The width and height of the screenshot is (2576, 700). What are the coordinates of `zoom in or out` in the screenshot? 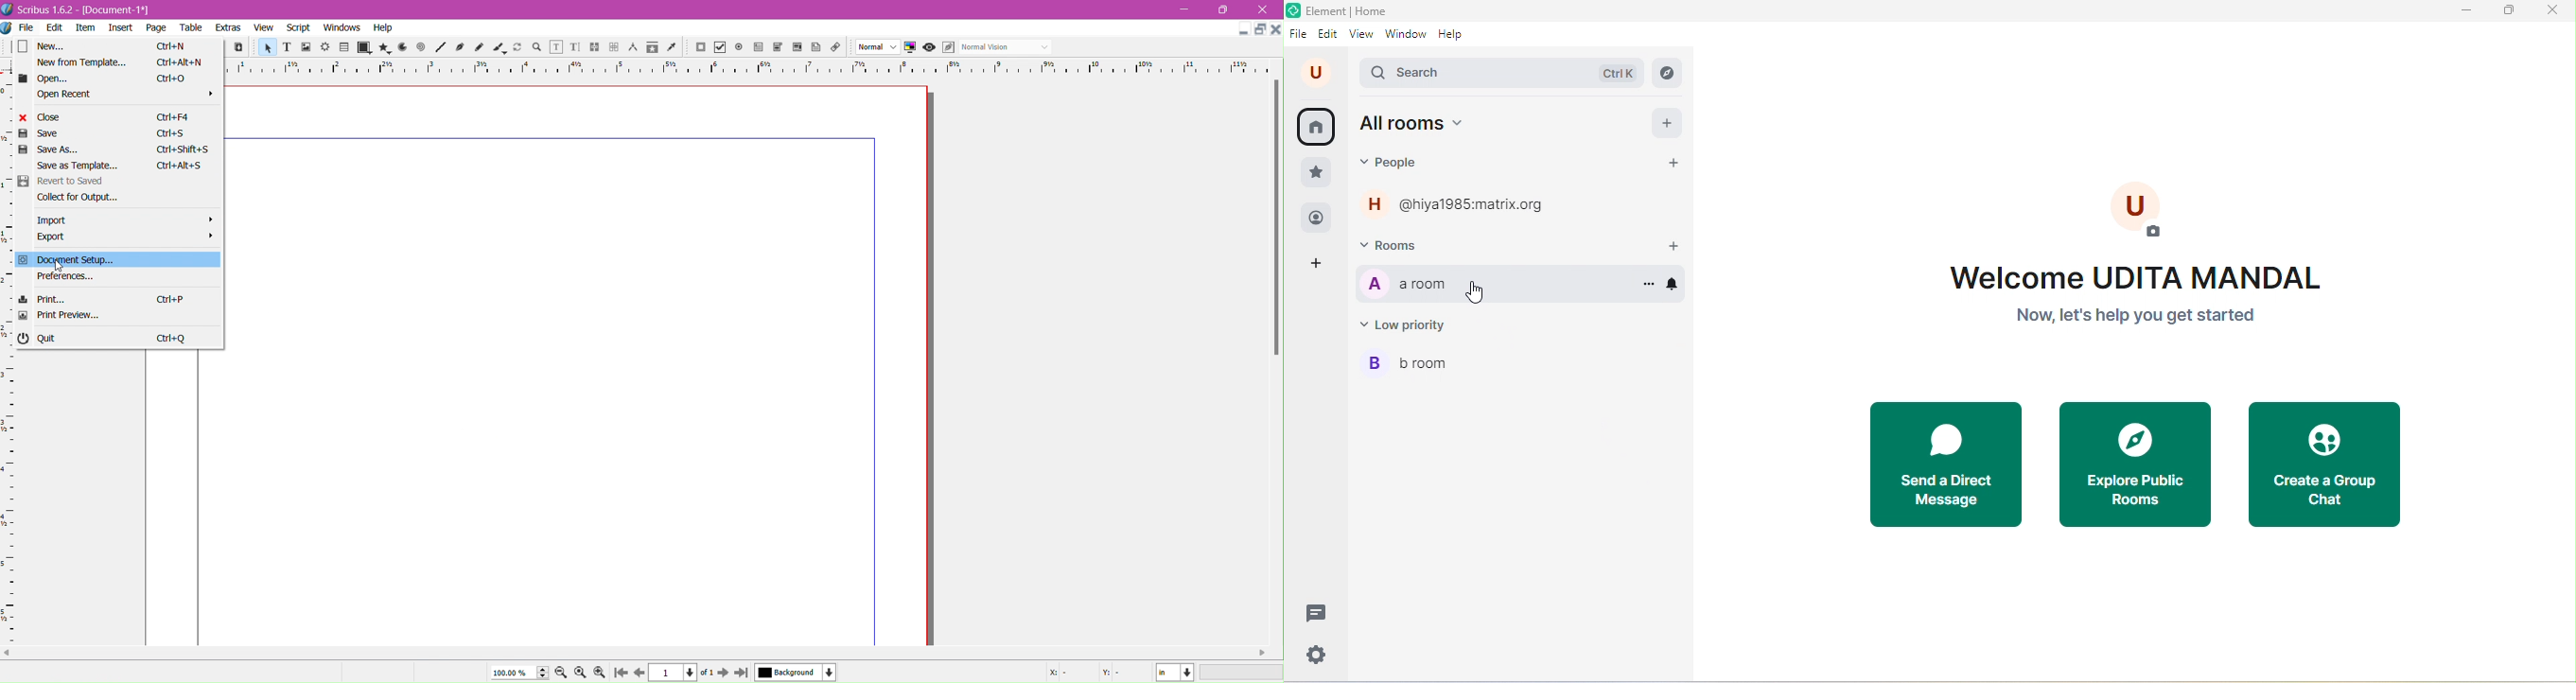 It's located at (538, 48).